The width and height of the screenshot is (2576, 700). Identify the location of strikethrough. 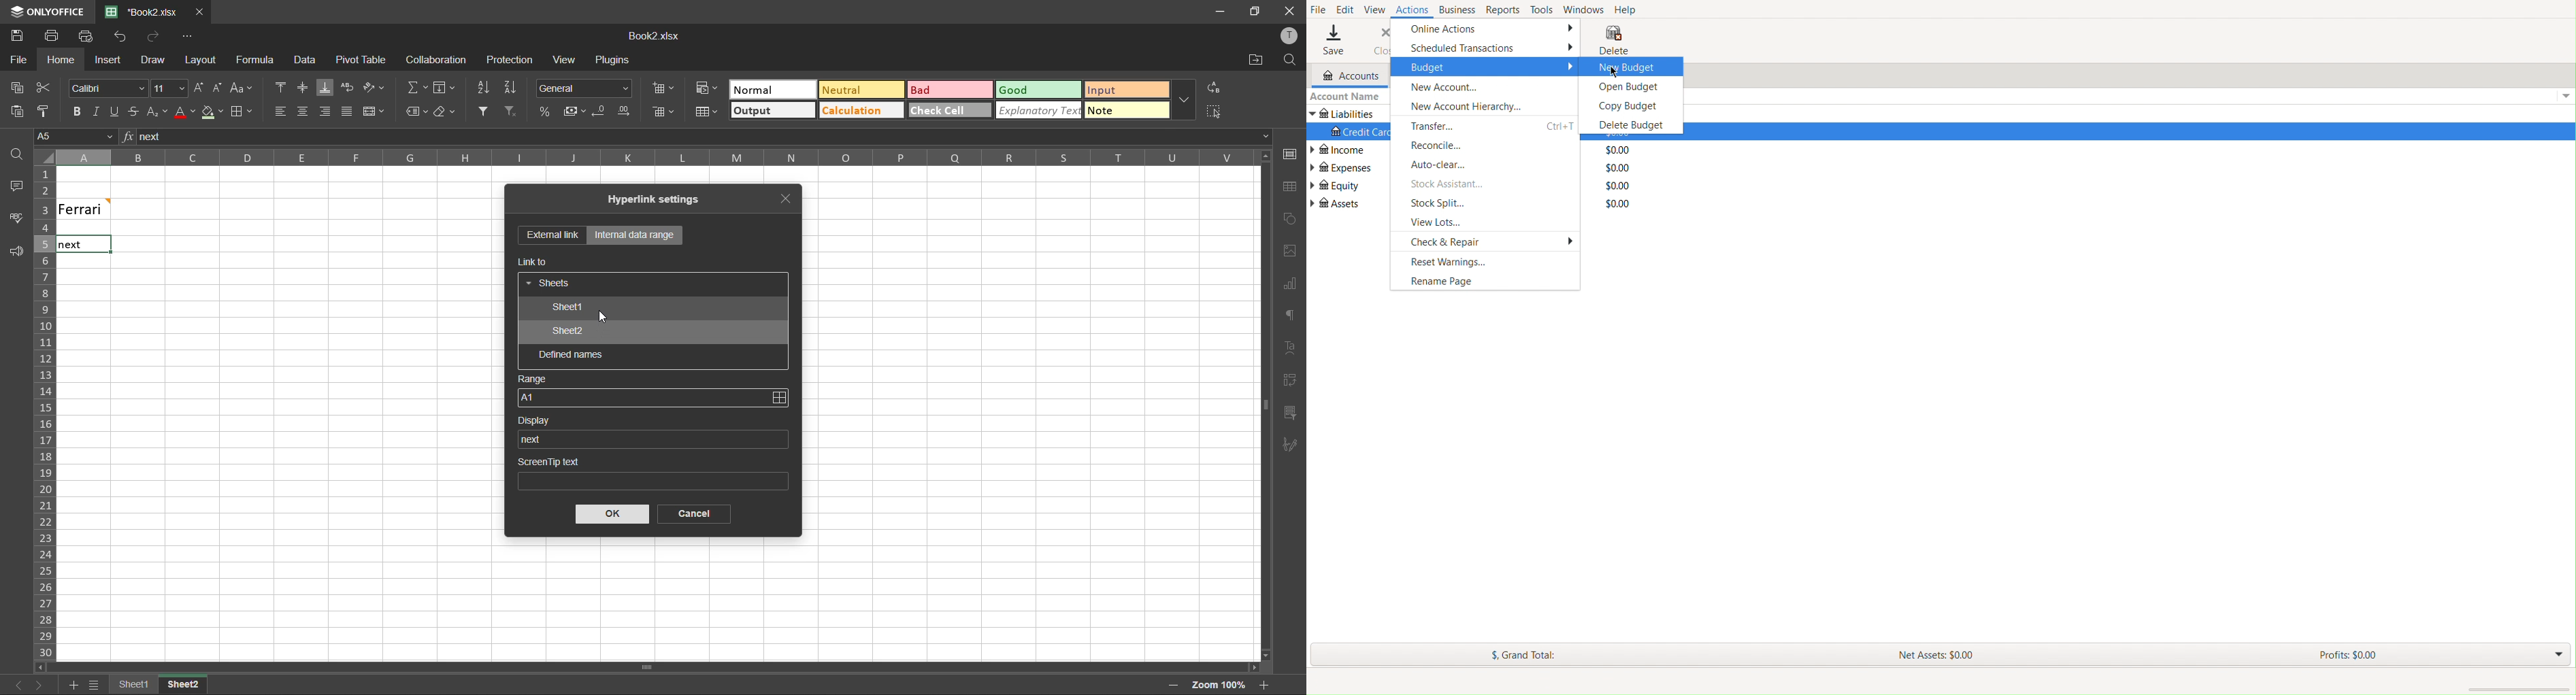
(131, 112).